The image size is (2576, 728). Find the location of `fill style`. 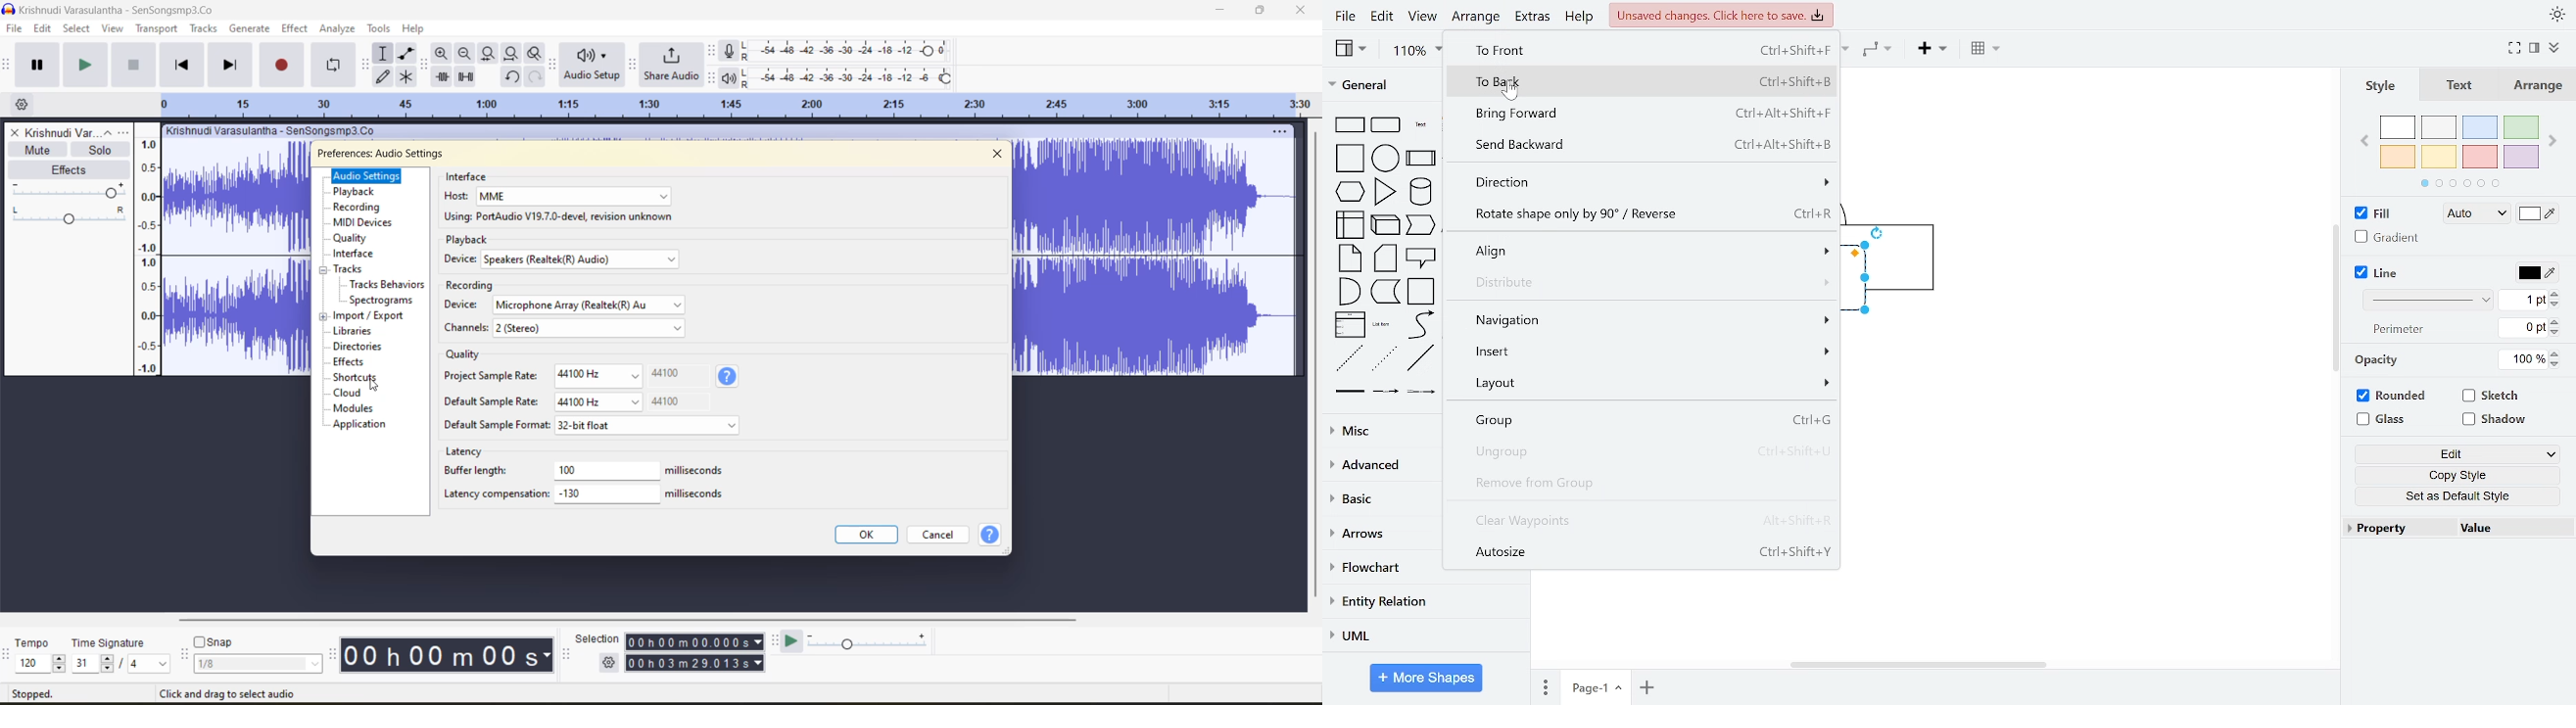

fill style is located at coordinates (2476, 214).